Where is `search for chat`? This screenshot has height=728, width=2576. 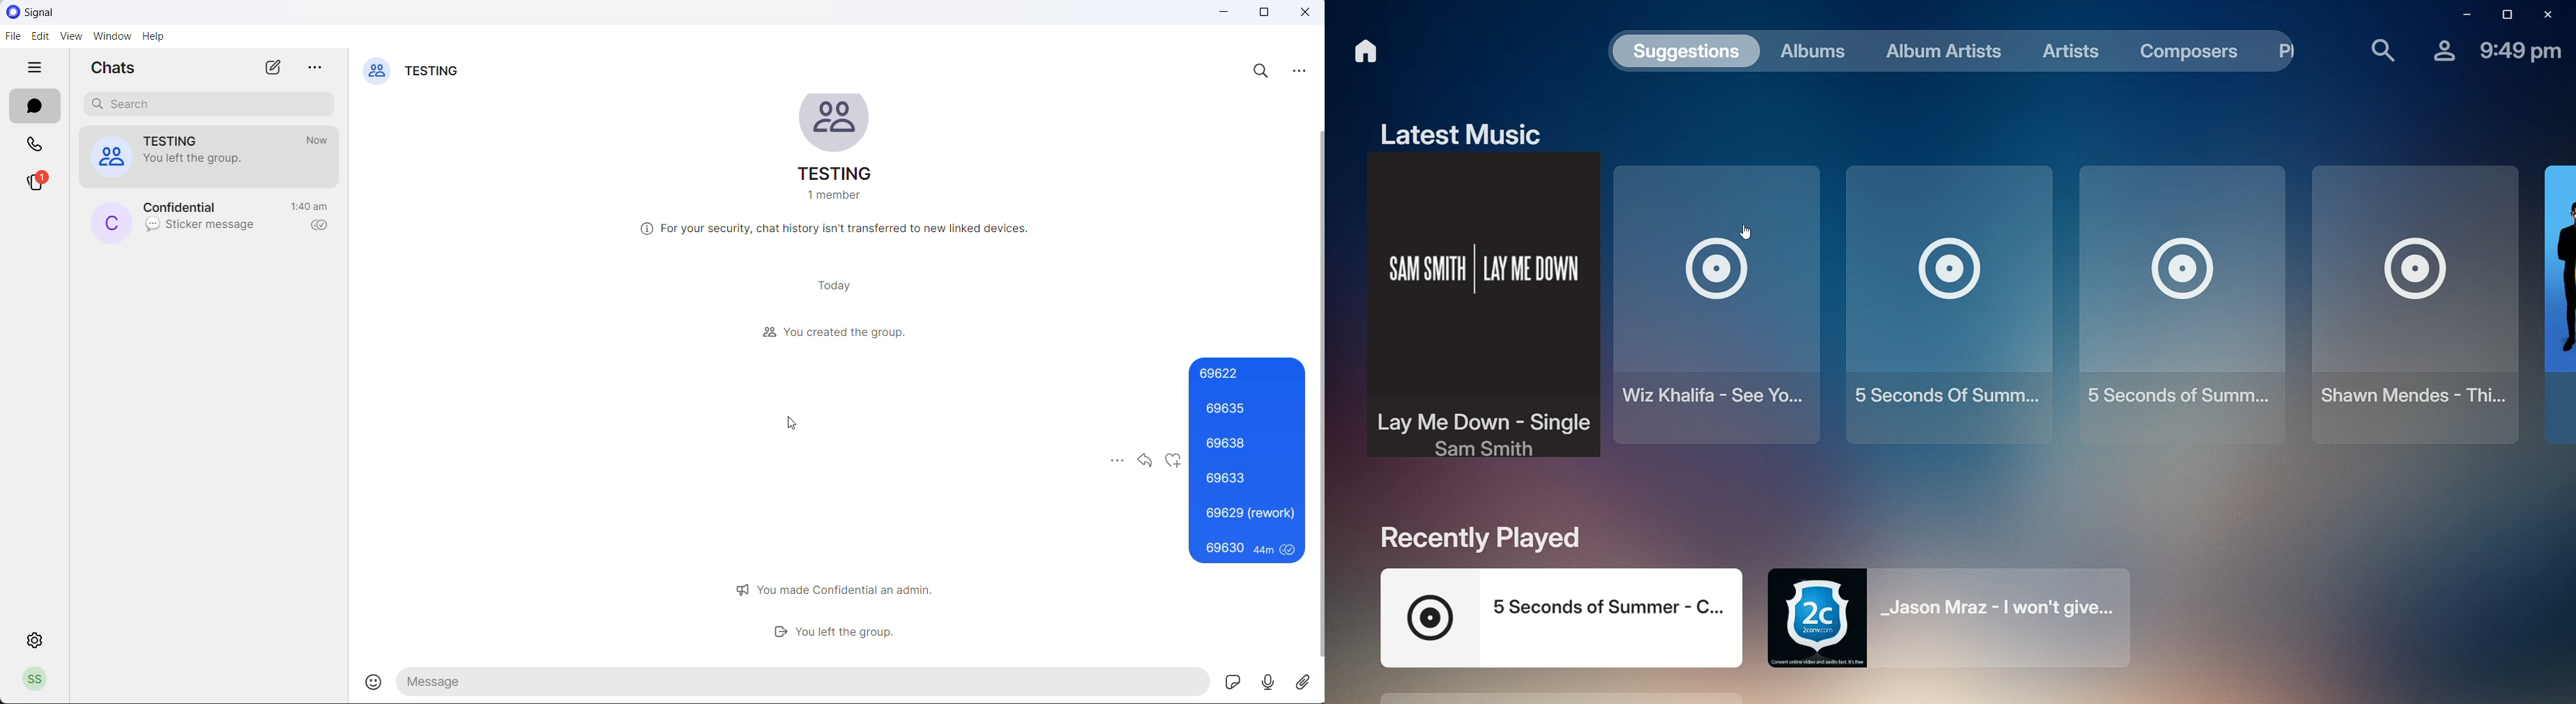
search for chat is located at coordinates (211, 106).